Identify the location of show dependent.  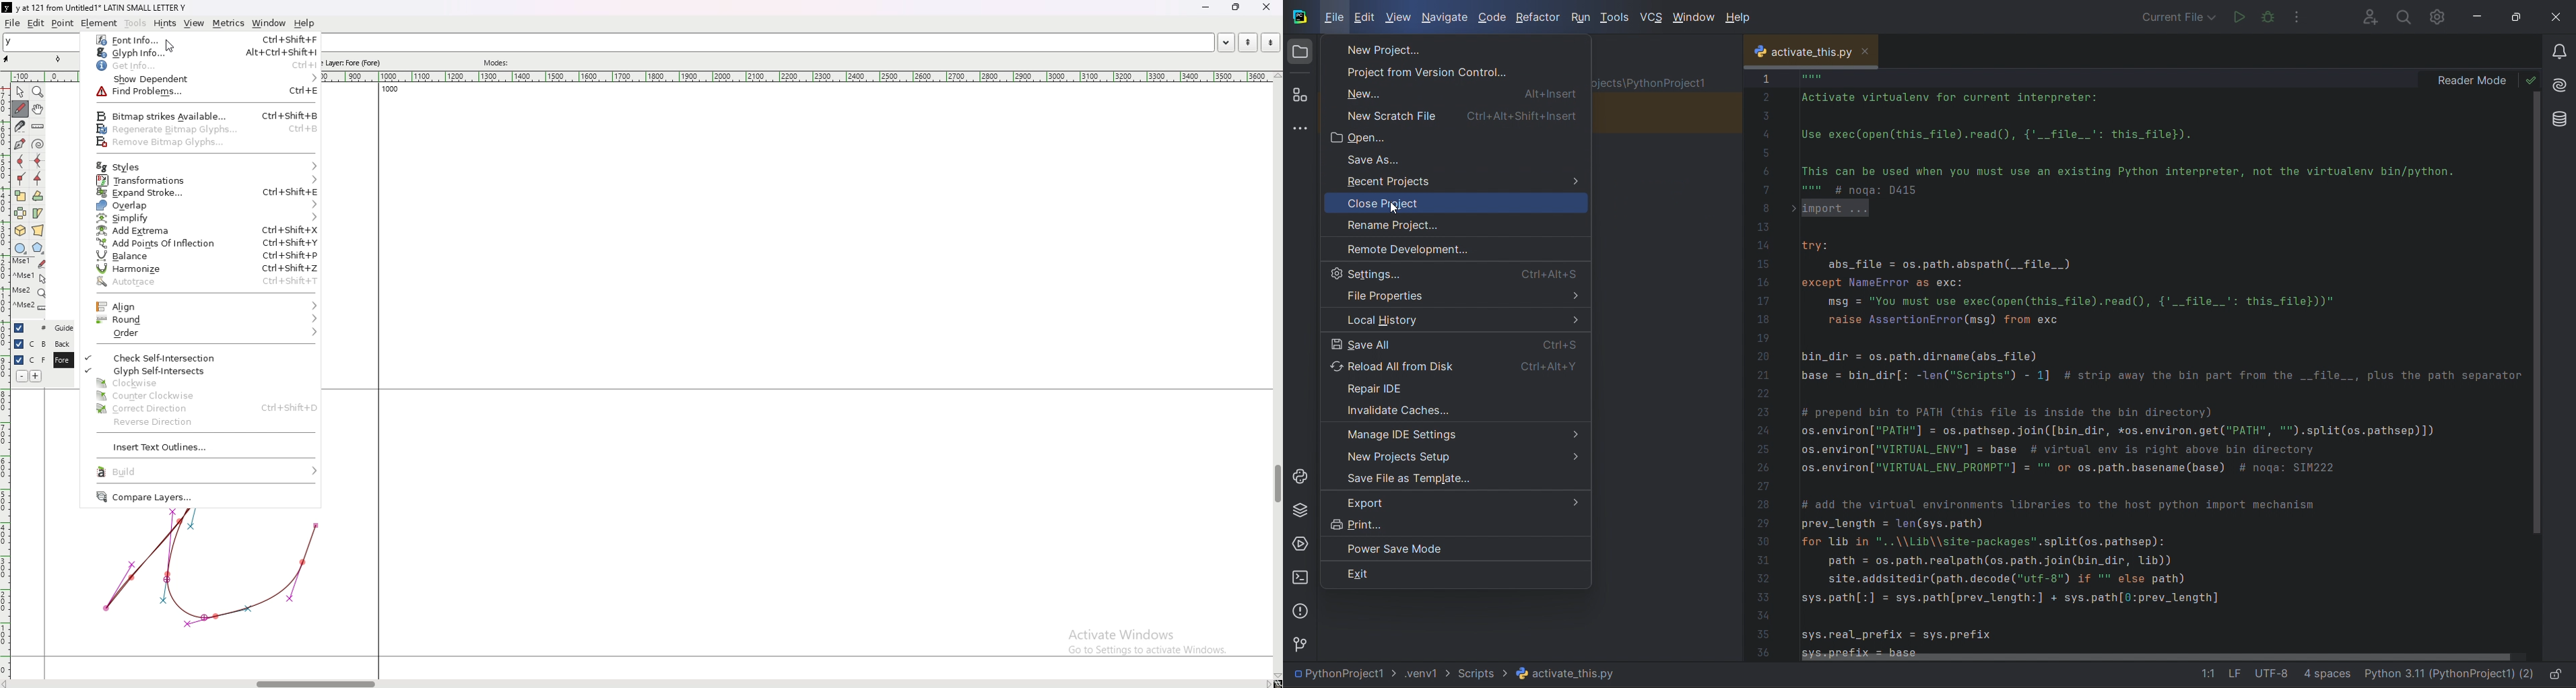
(201, 78).